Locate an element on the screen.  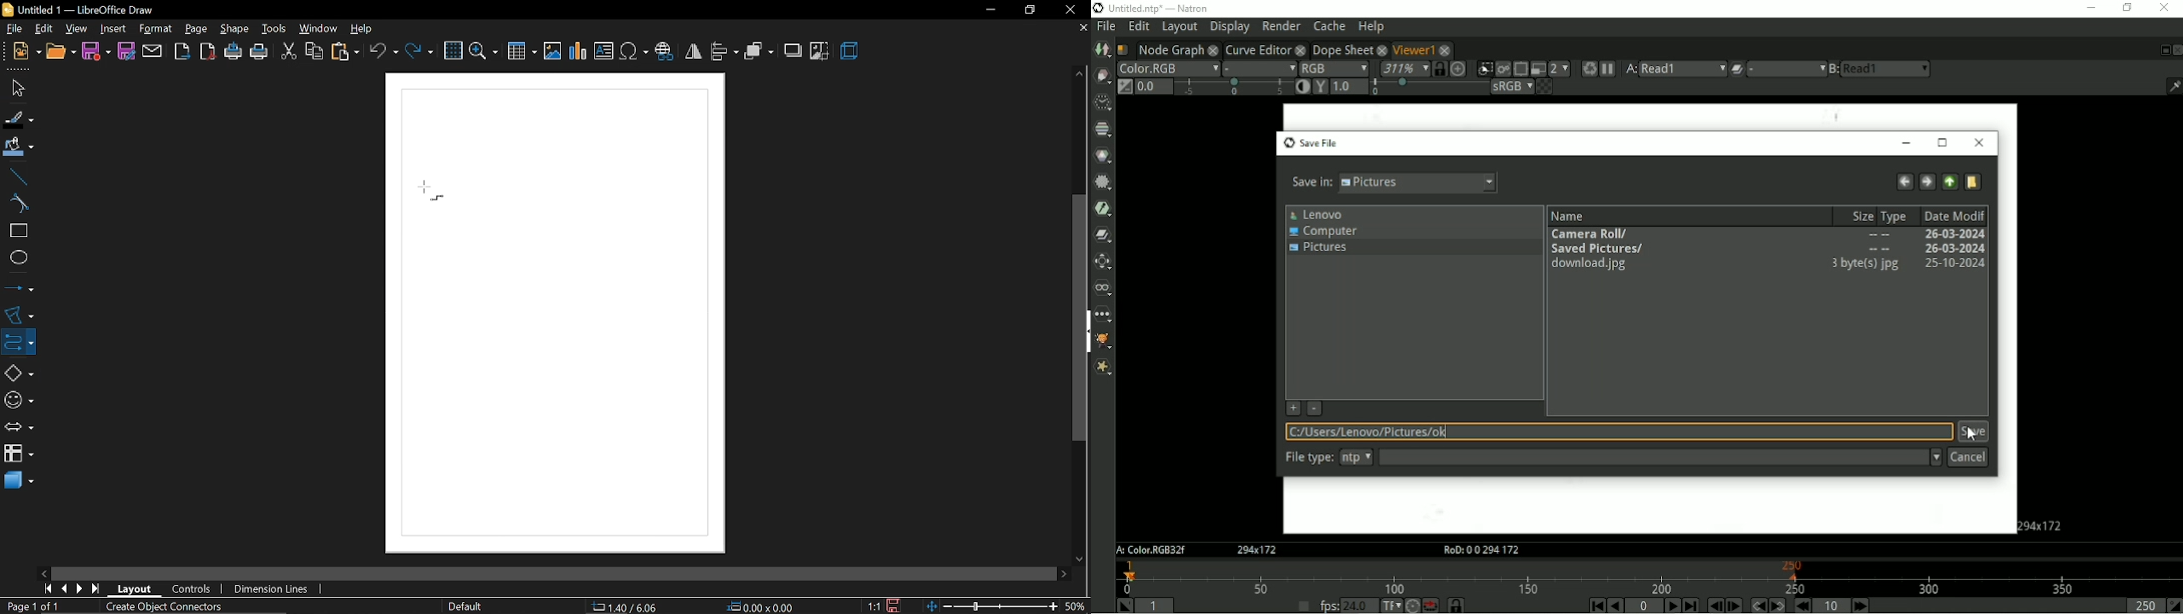
minimize is located at coordinates (988, 10).